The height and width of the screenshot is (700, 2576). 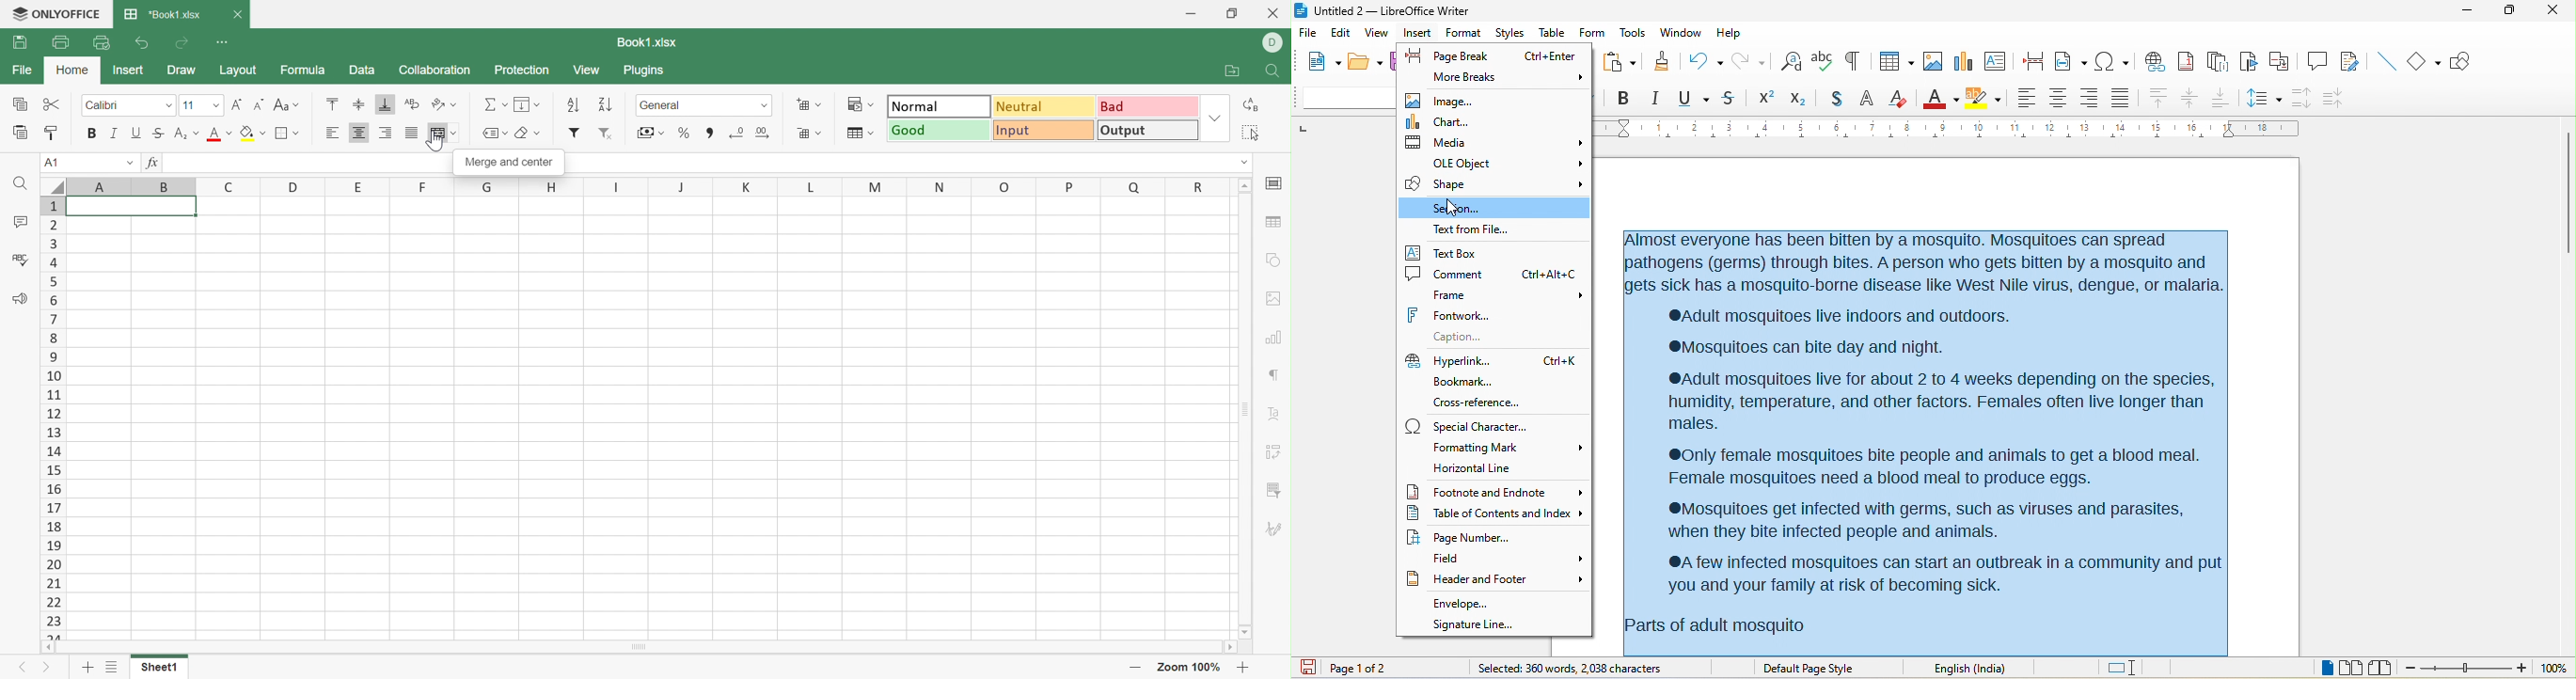 What do you see at coordinates (1253, 105) in the screenshot?
I see `Replace` at bounding box center [1253, 105].